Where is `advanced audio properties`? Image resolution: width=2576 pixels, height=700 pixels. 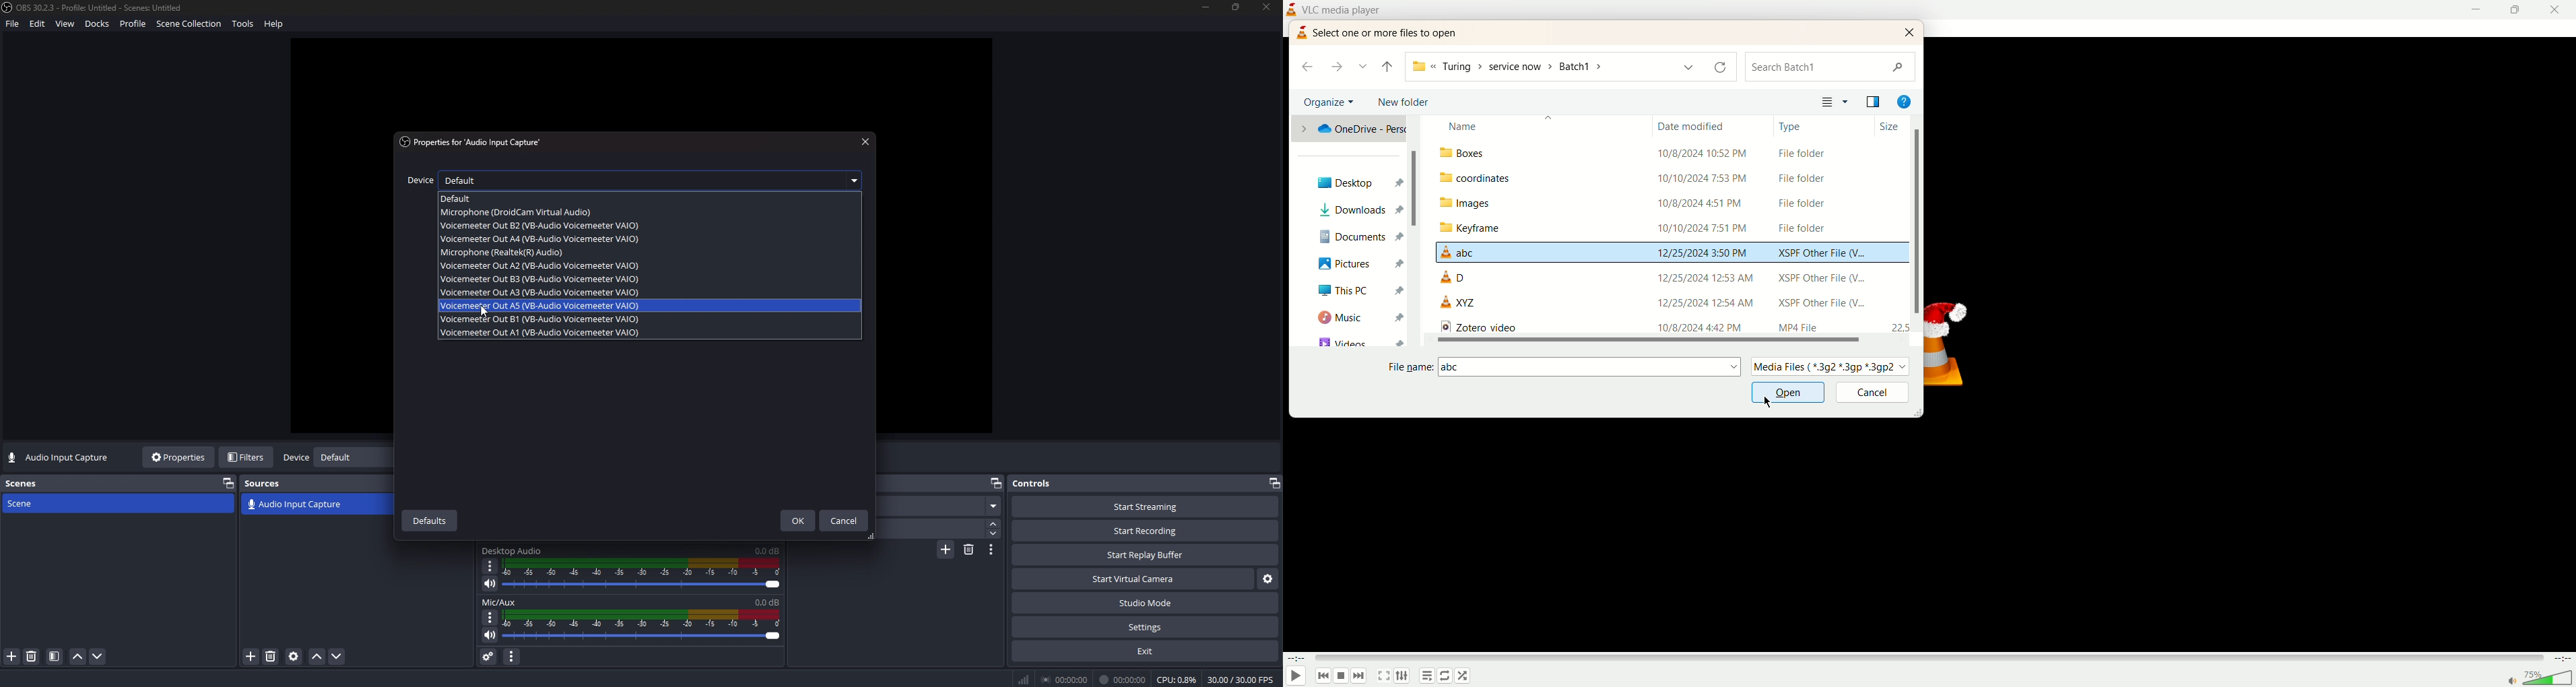 advanced audio properties is located at coordinates (488, 656).